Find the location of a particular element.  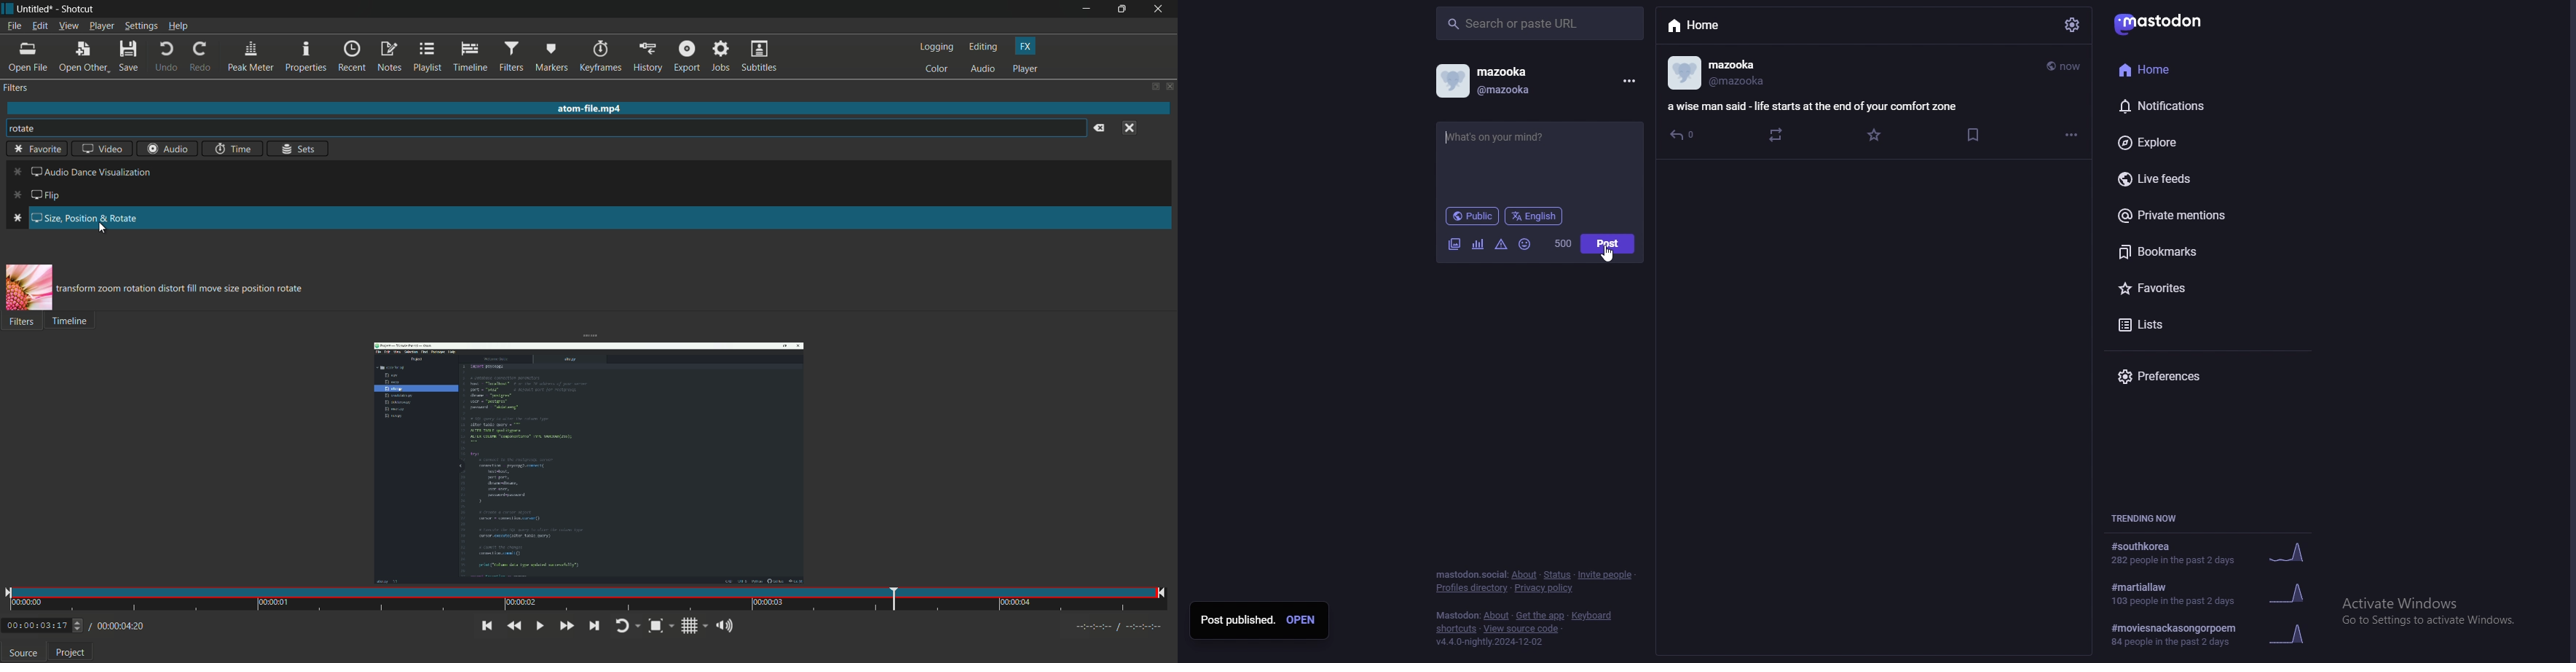

bookmarks is located at coordinates (2195, 252).